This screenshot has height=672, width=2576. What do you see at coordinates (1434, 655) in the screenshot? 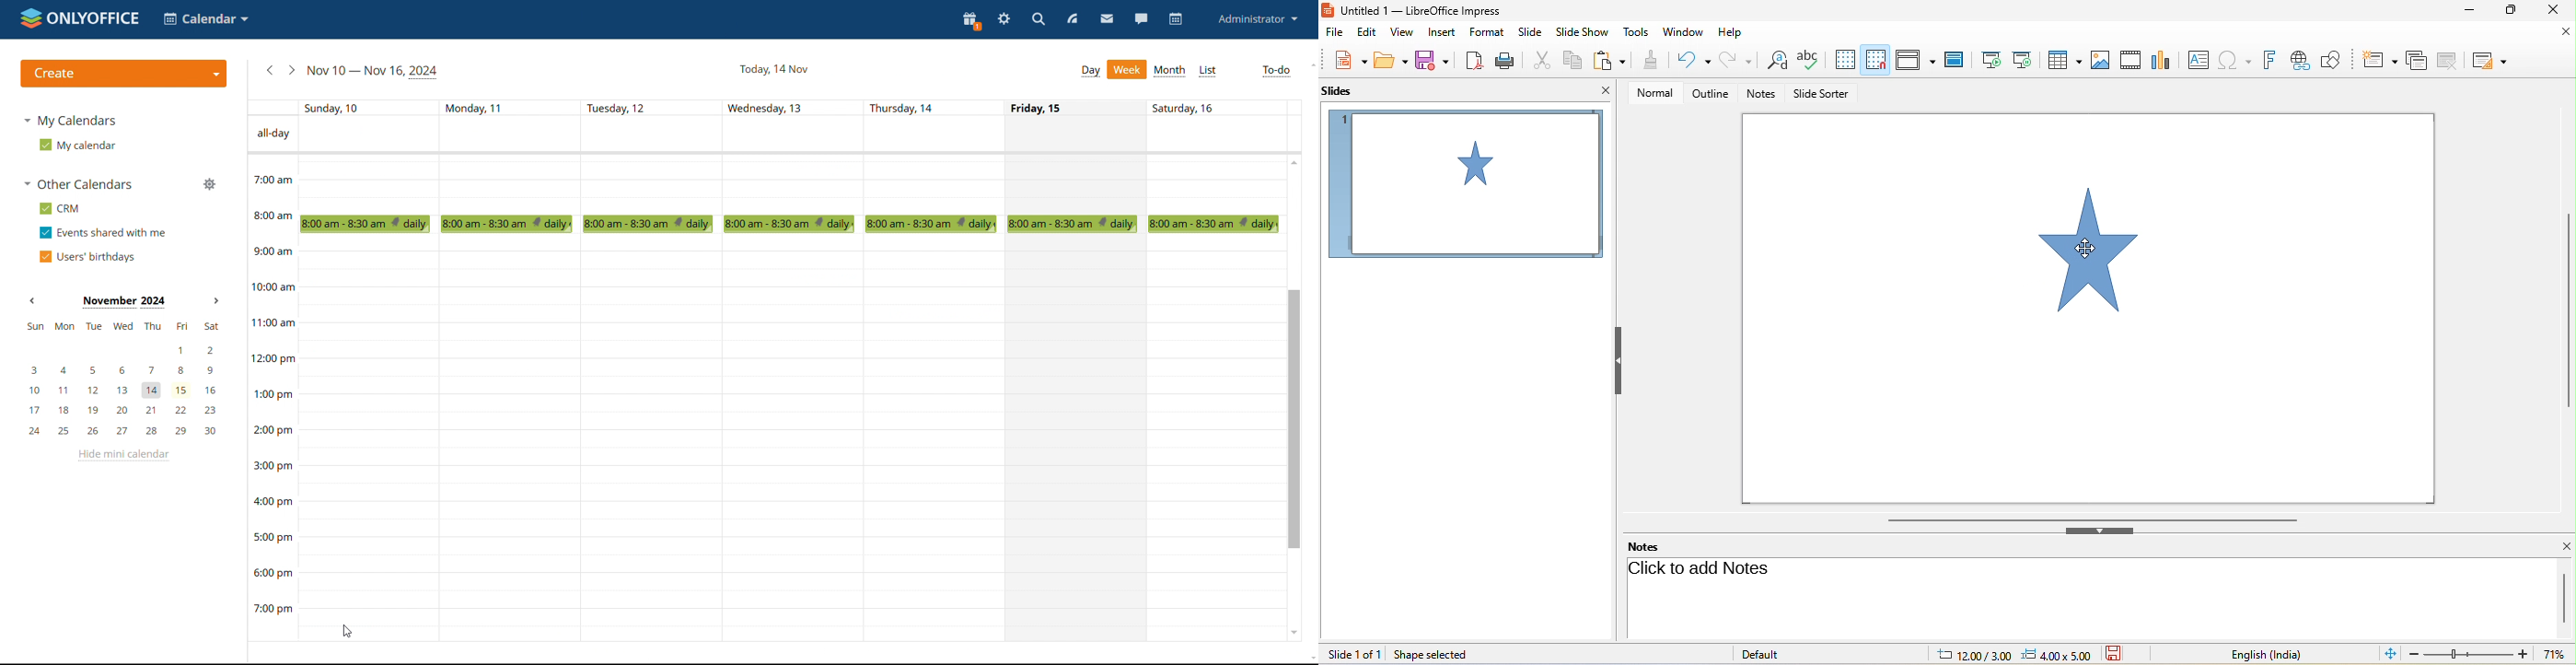
I see `shape selected` at bounding box center [1434, 655].